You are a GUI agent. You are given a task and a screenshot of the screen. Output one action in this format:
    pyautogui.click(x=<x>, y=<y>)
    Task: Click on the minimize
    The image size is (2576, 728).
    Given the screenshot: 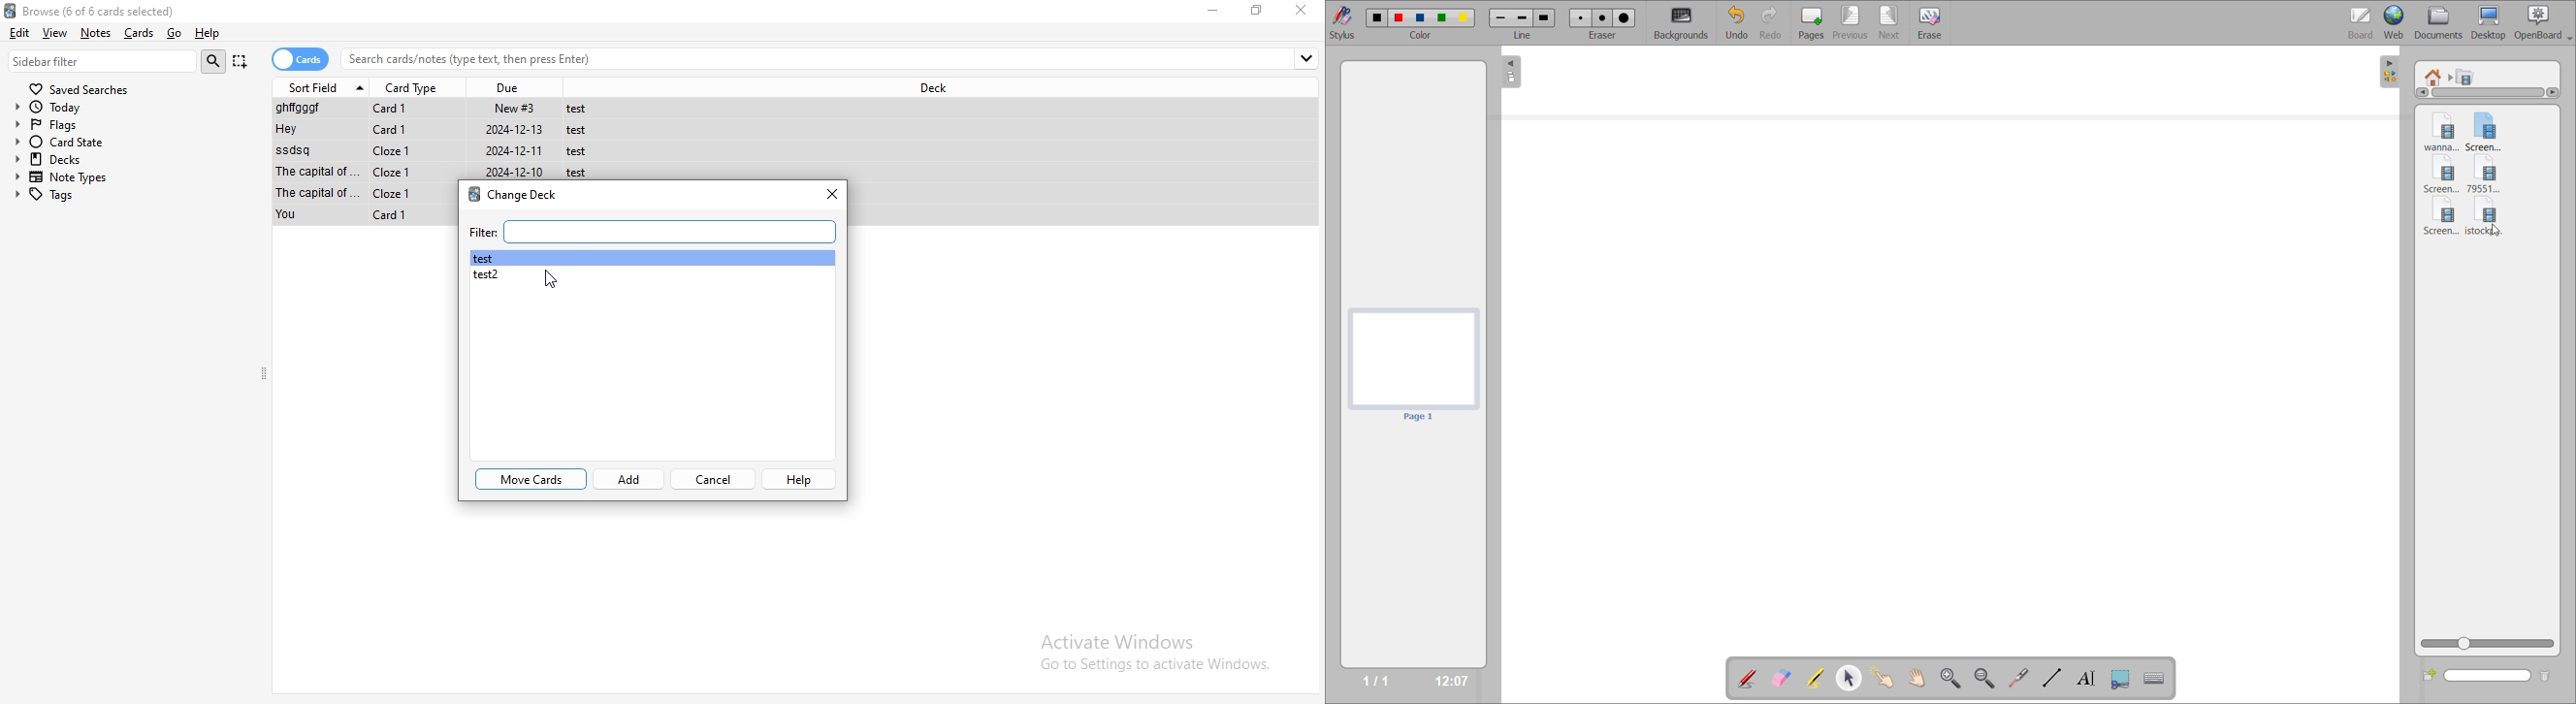 What is the action you would take?
    pyautogui.click(x=1214, y=10)
    